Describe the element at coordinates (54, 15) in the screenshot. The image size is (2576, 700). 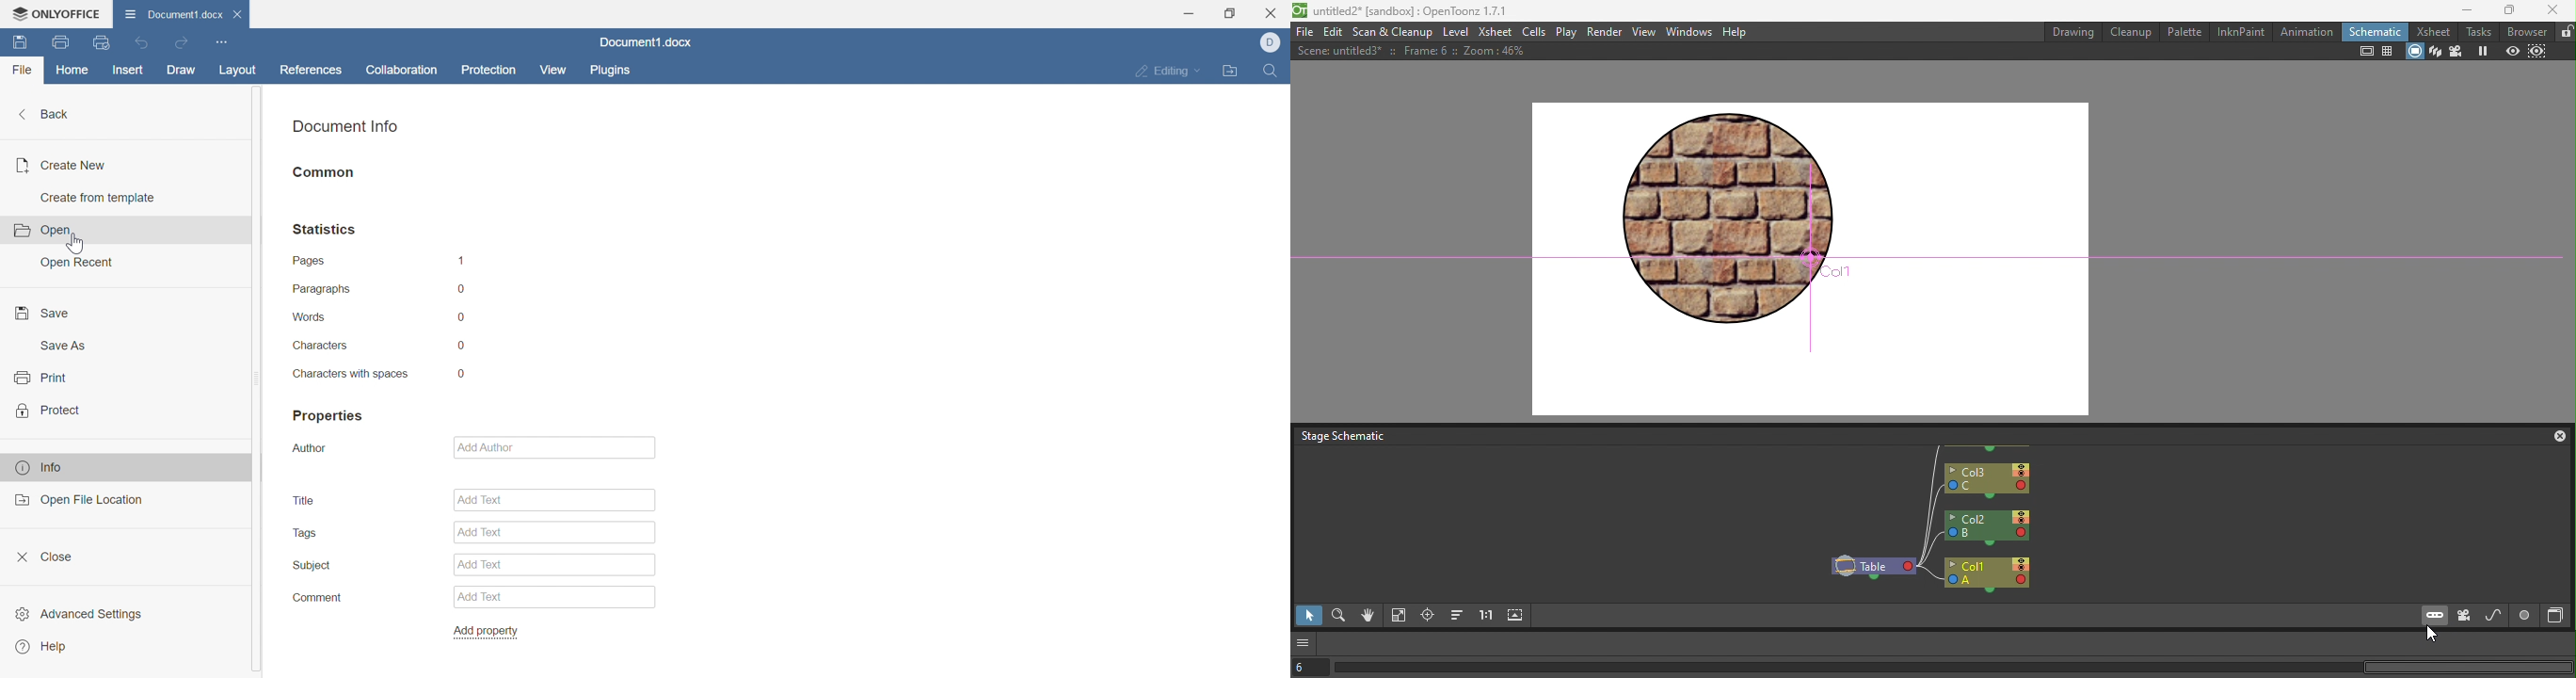
I see `ONLYOFFICE` at that location.